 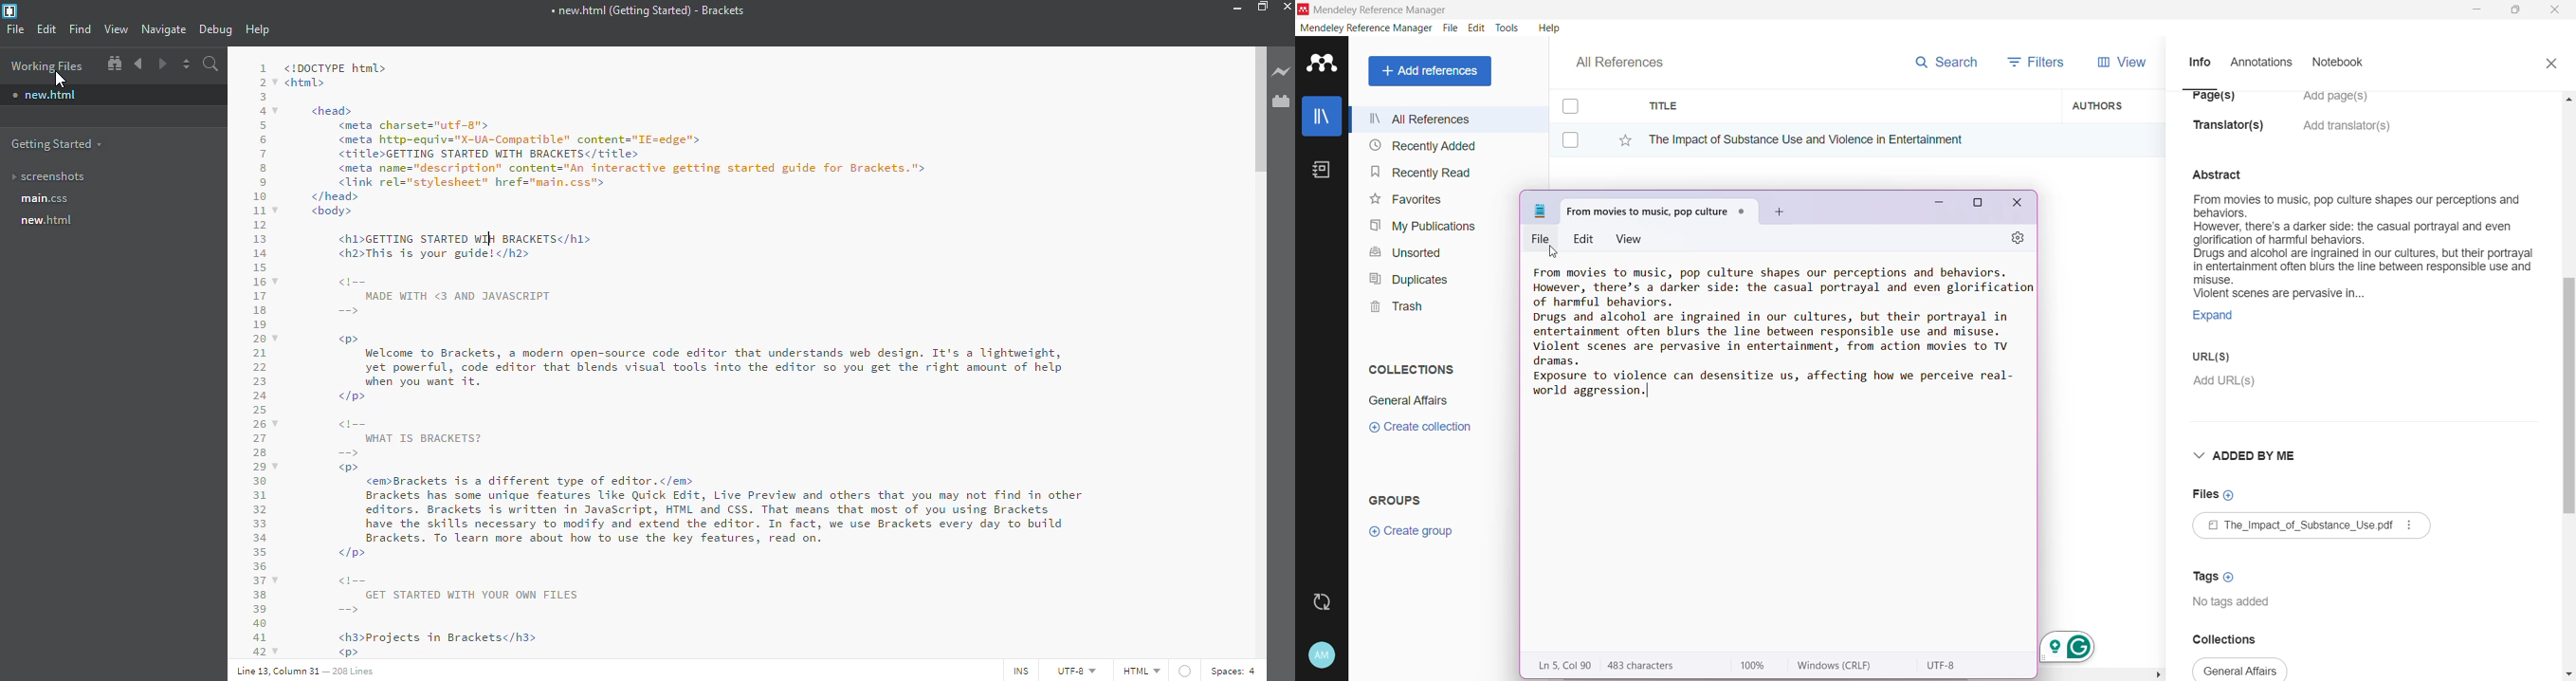 I want to click on Close, so click(x=2551, y=61).